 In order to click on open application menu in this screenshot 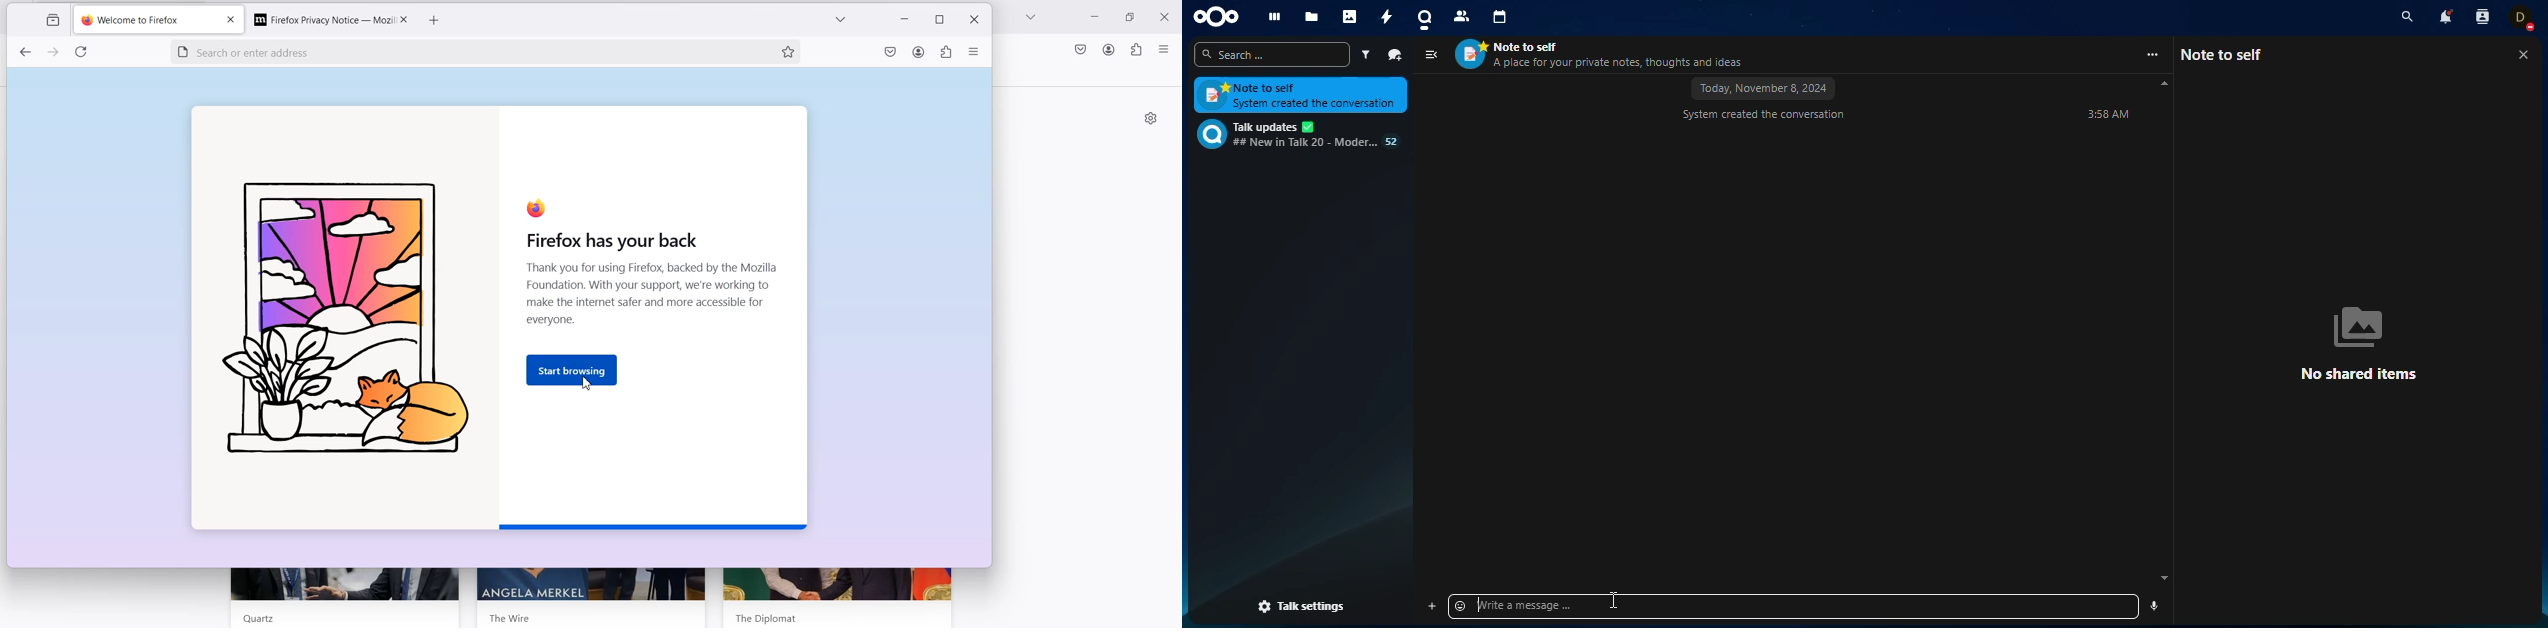, I will do `click(974, 54)`.